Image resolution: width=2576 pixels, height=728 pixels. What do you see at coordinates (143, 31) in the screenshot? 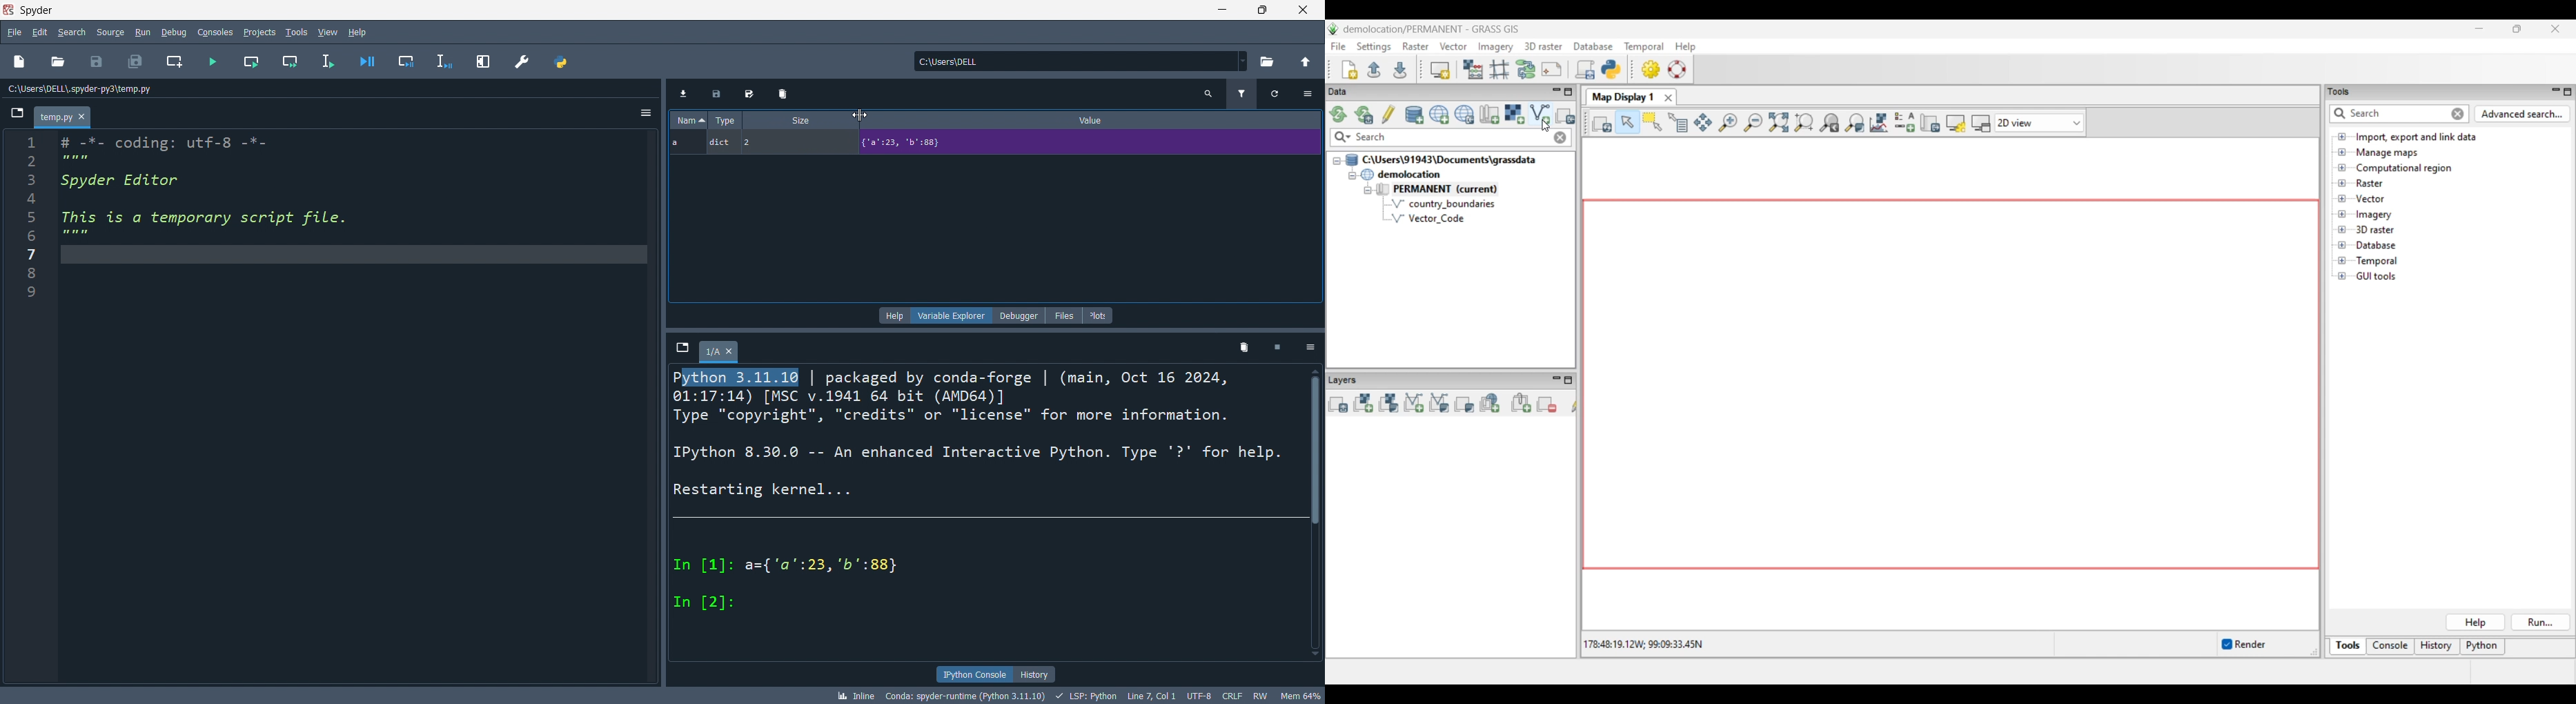
I see `run` at bounding box center [143, 31].